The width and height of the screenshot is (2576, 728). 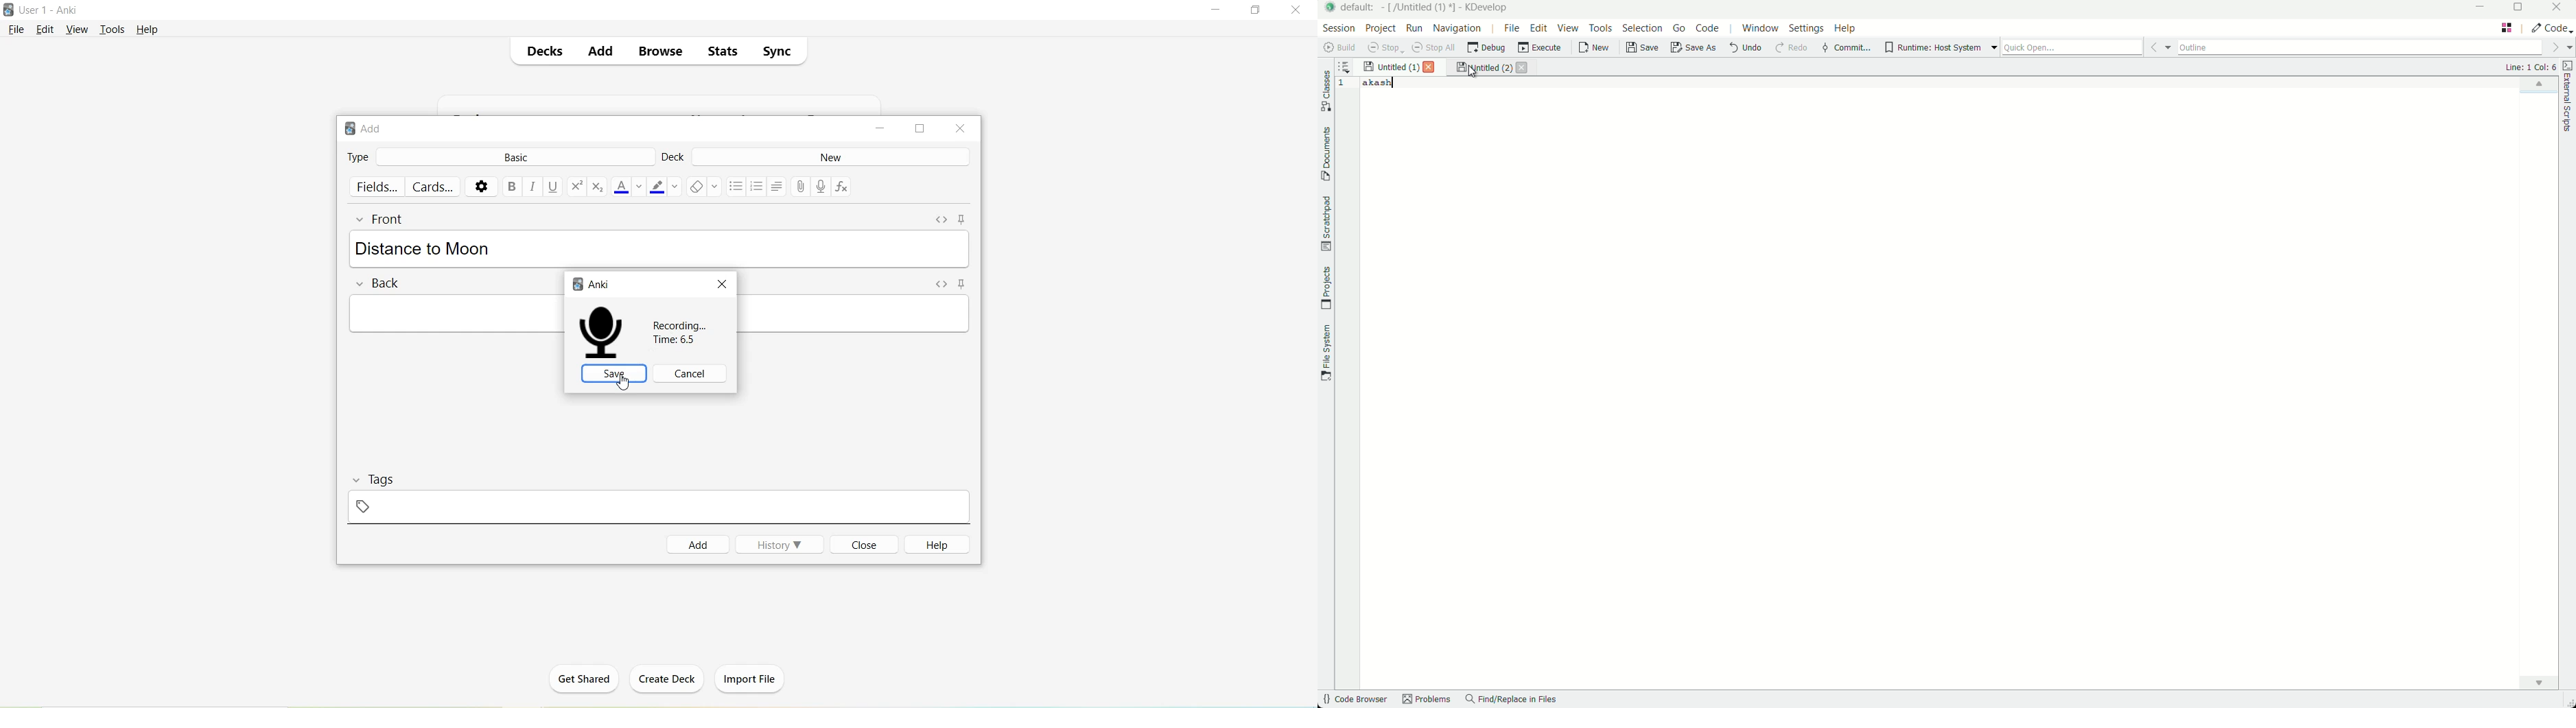 I want to click on minimize, so click(x=2476, y=8).